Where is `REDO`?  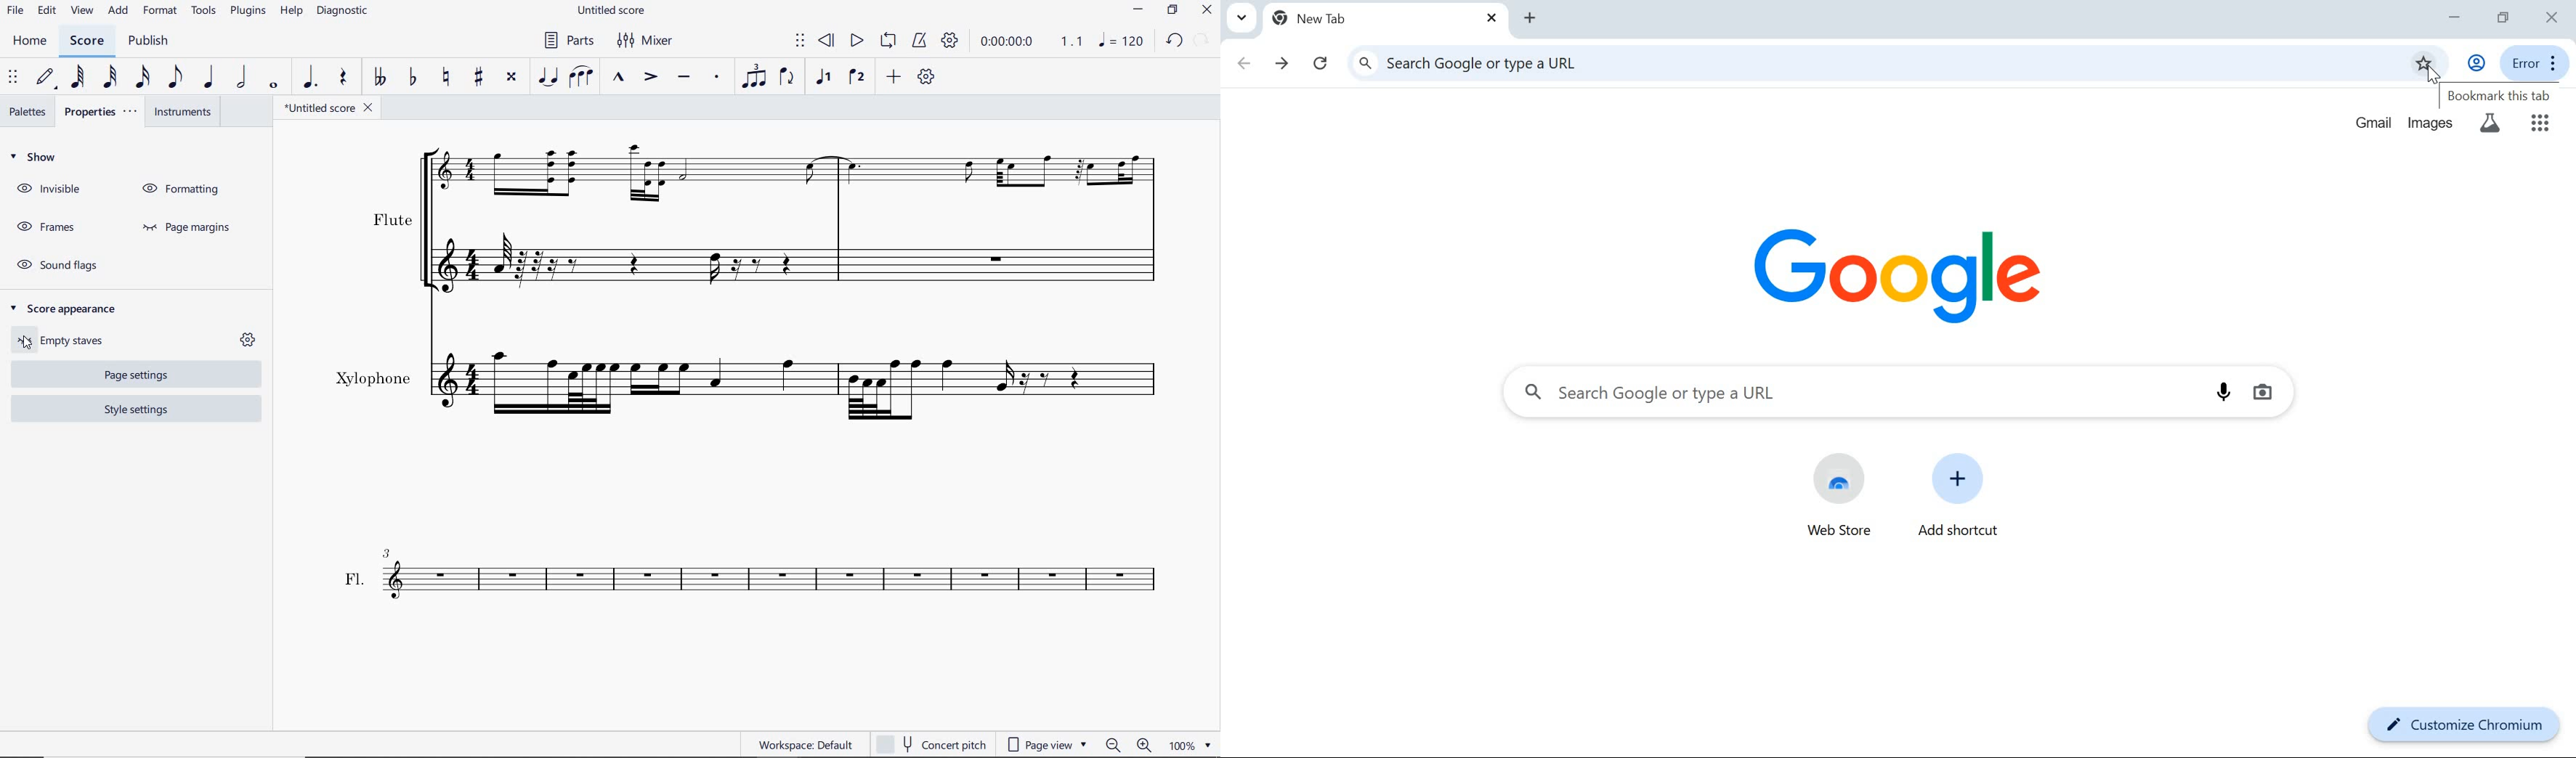
REDO is located at coordinates (1202, 39).